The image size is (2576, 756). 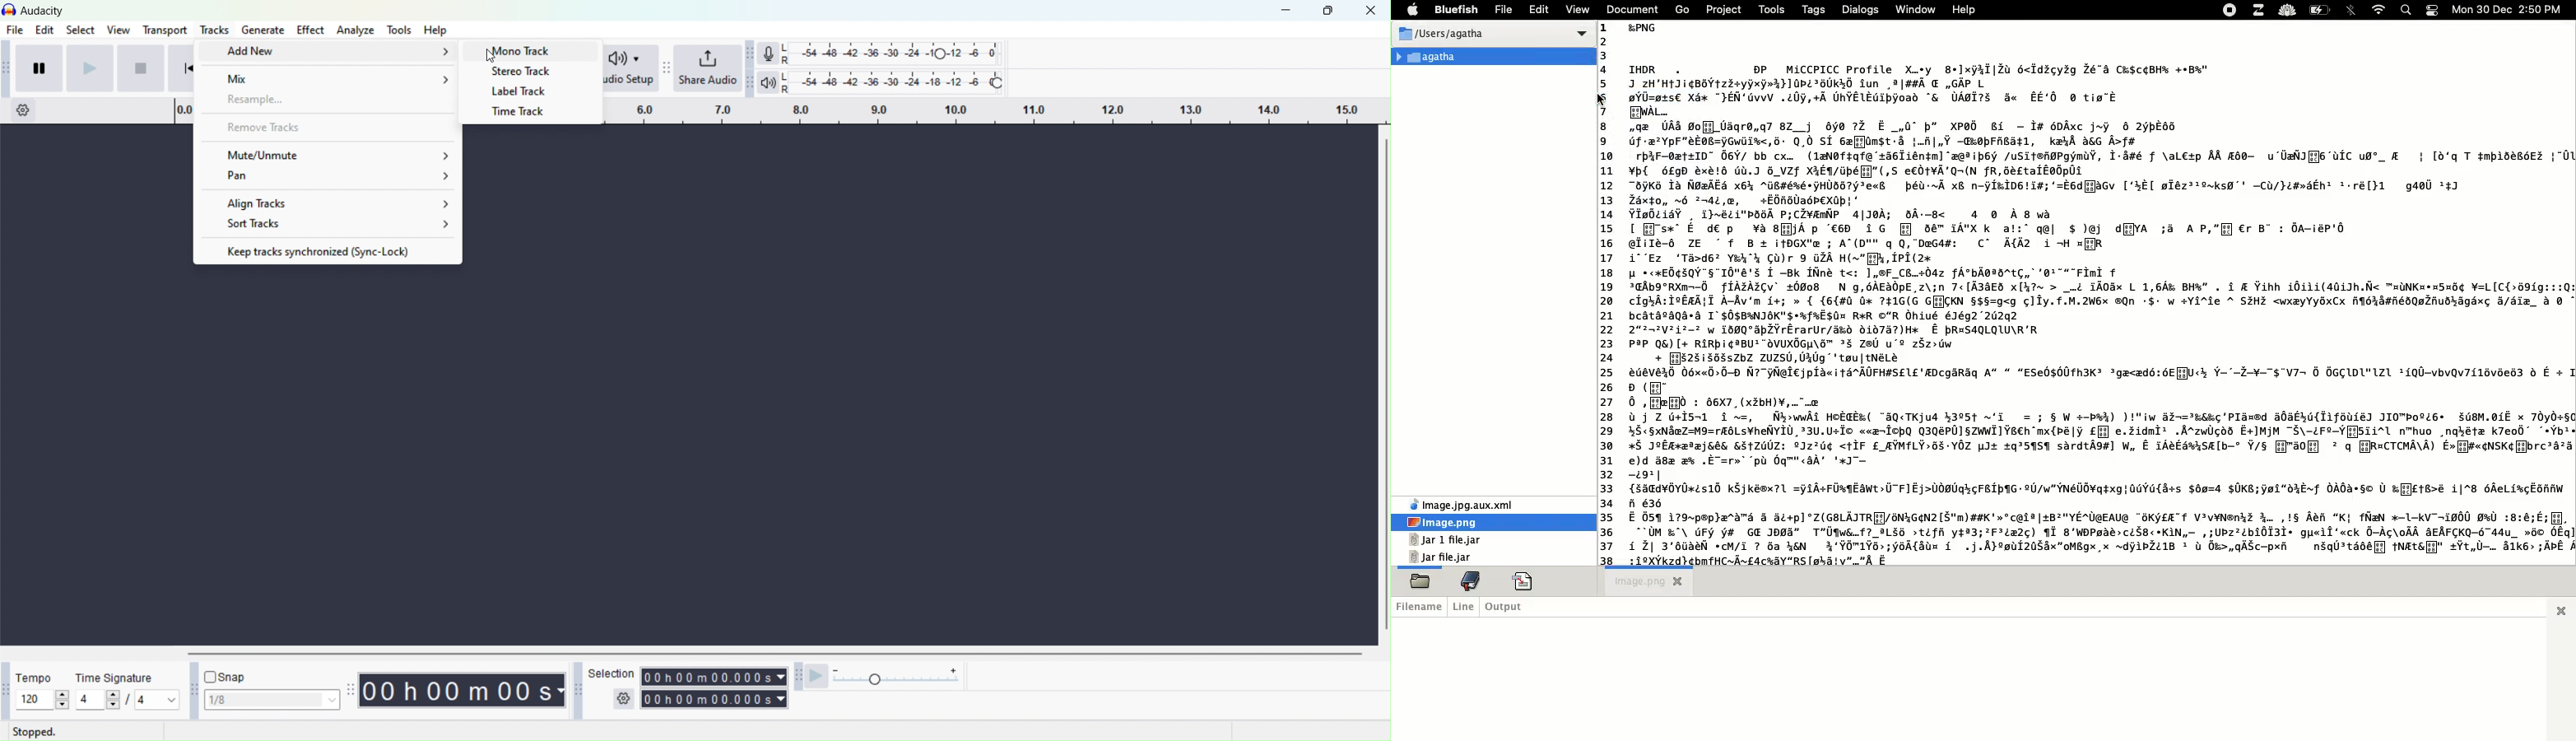 I want to click on View, so click(x=118, y=30).